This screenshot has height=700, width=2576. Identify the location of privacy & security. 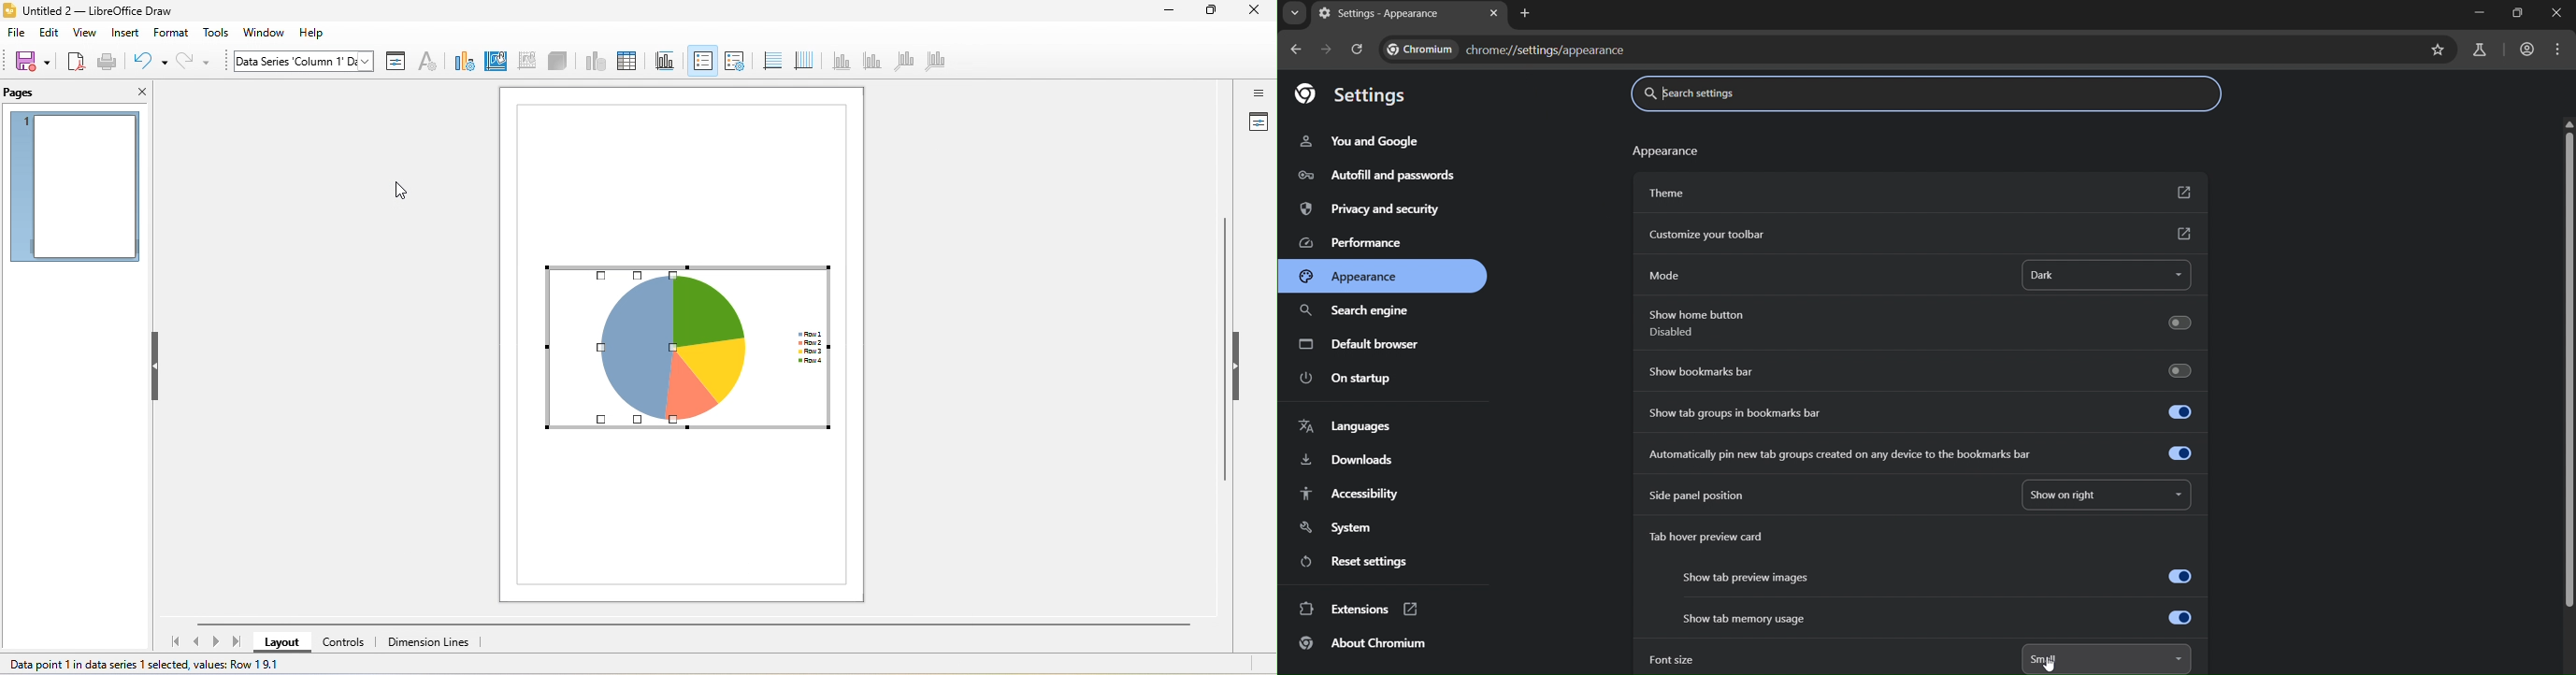
(1371, 211).